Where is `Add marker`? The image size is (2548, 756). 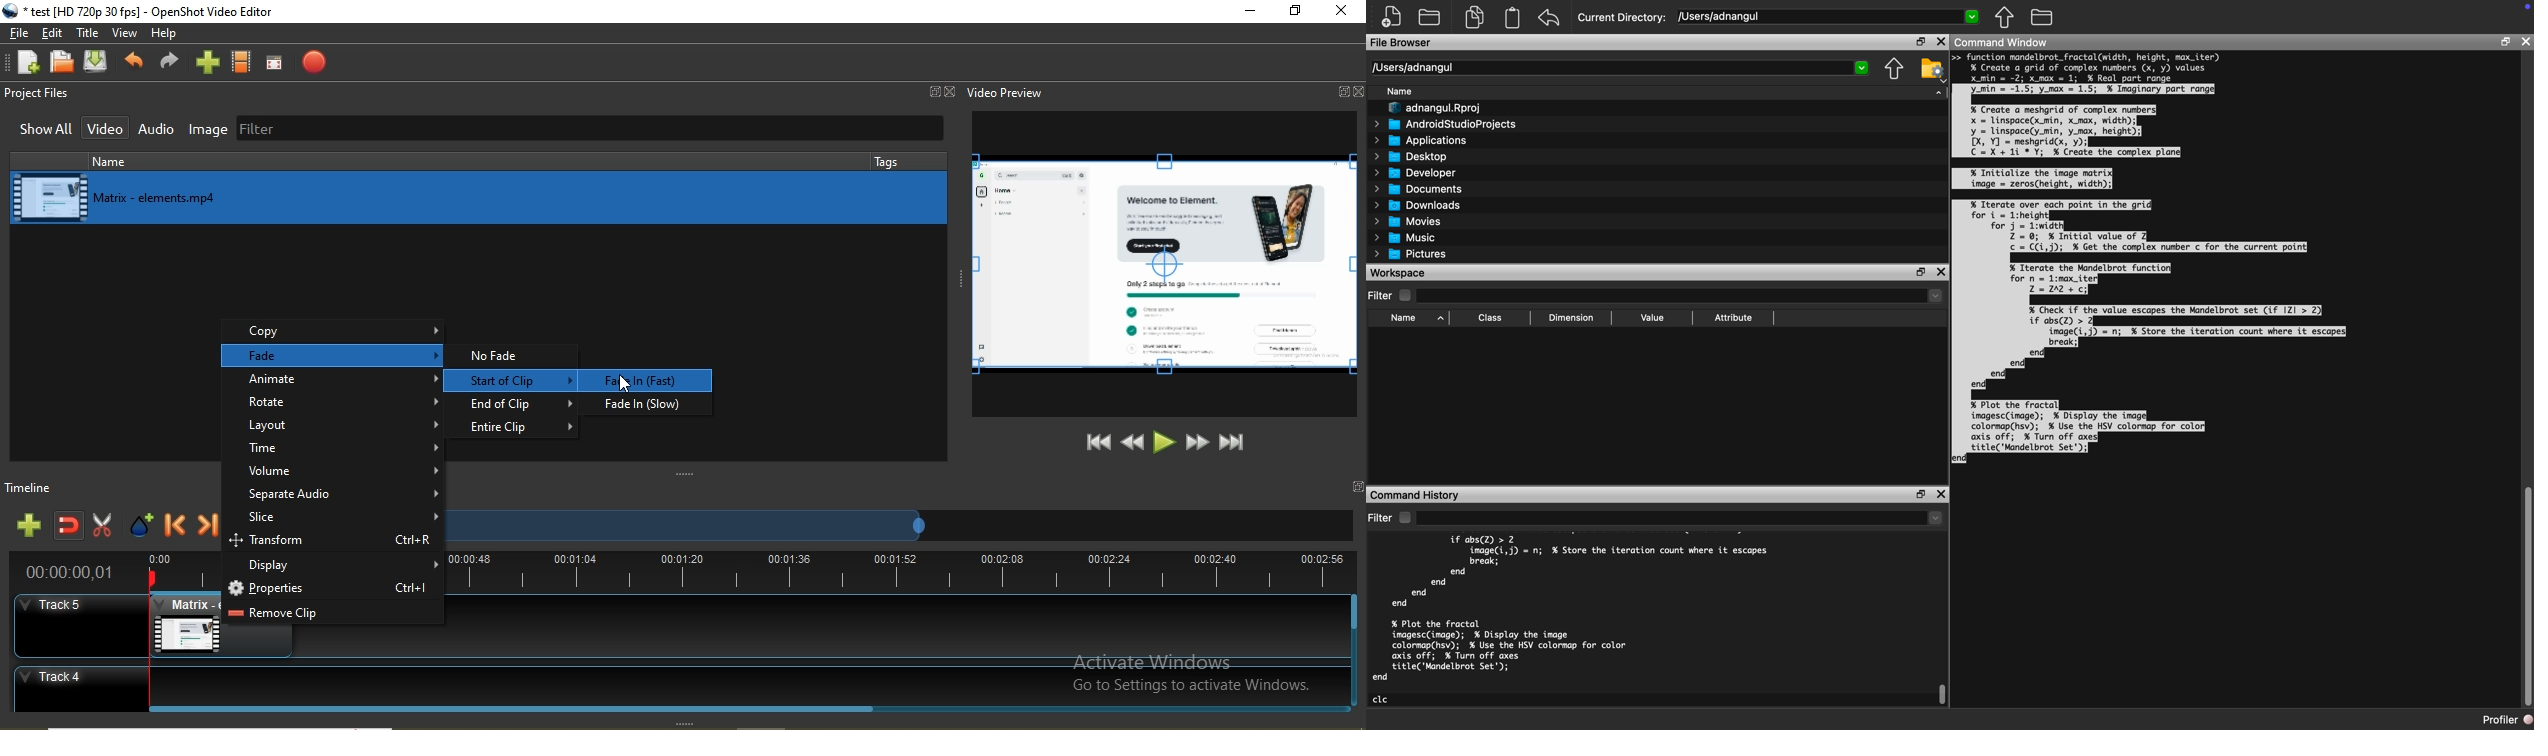 Add marker is located at coordinates (142, 529).